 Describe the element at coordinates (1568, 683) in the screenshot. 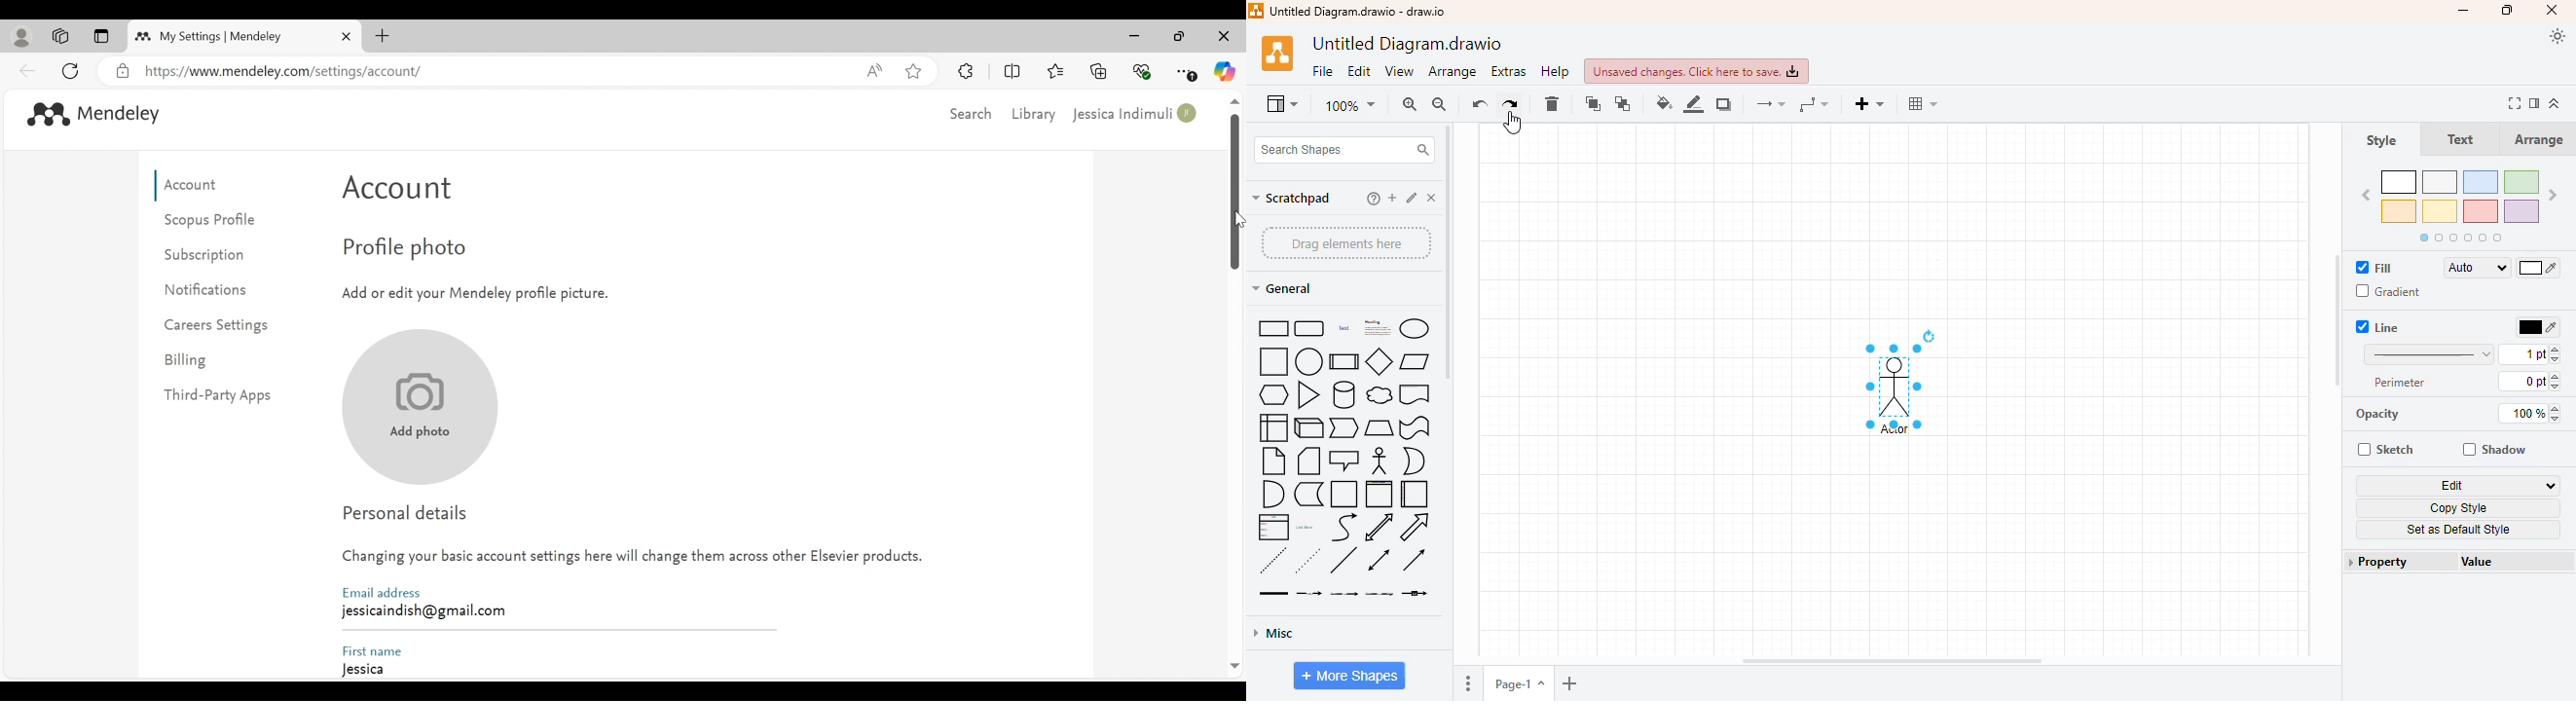

I see `insert page` at that location.